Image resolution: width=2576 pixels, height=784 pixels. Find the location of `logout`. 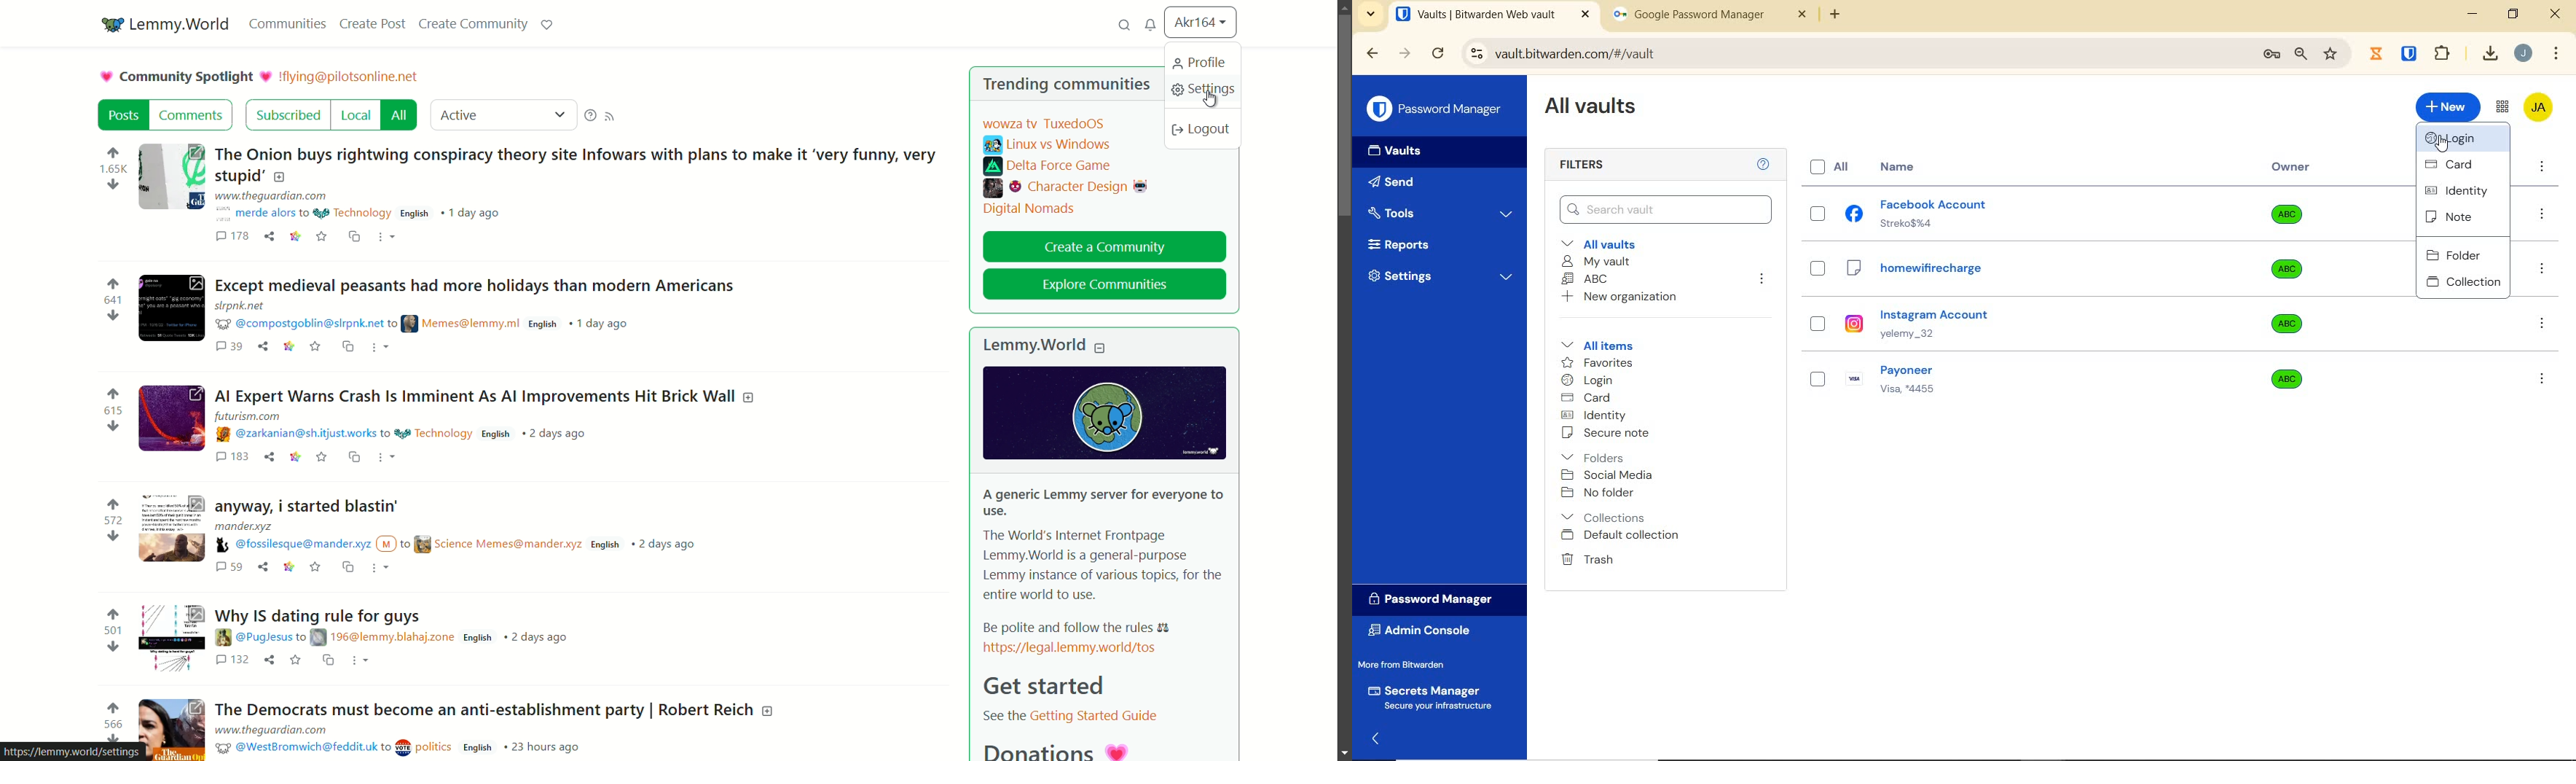

logout is located at coordinates (1201, 128).